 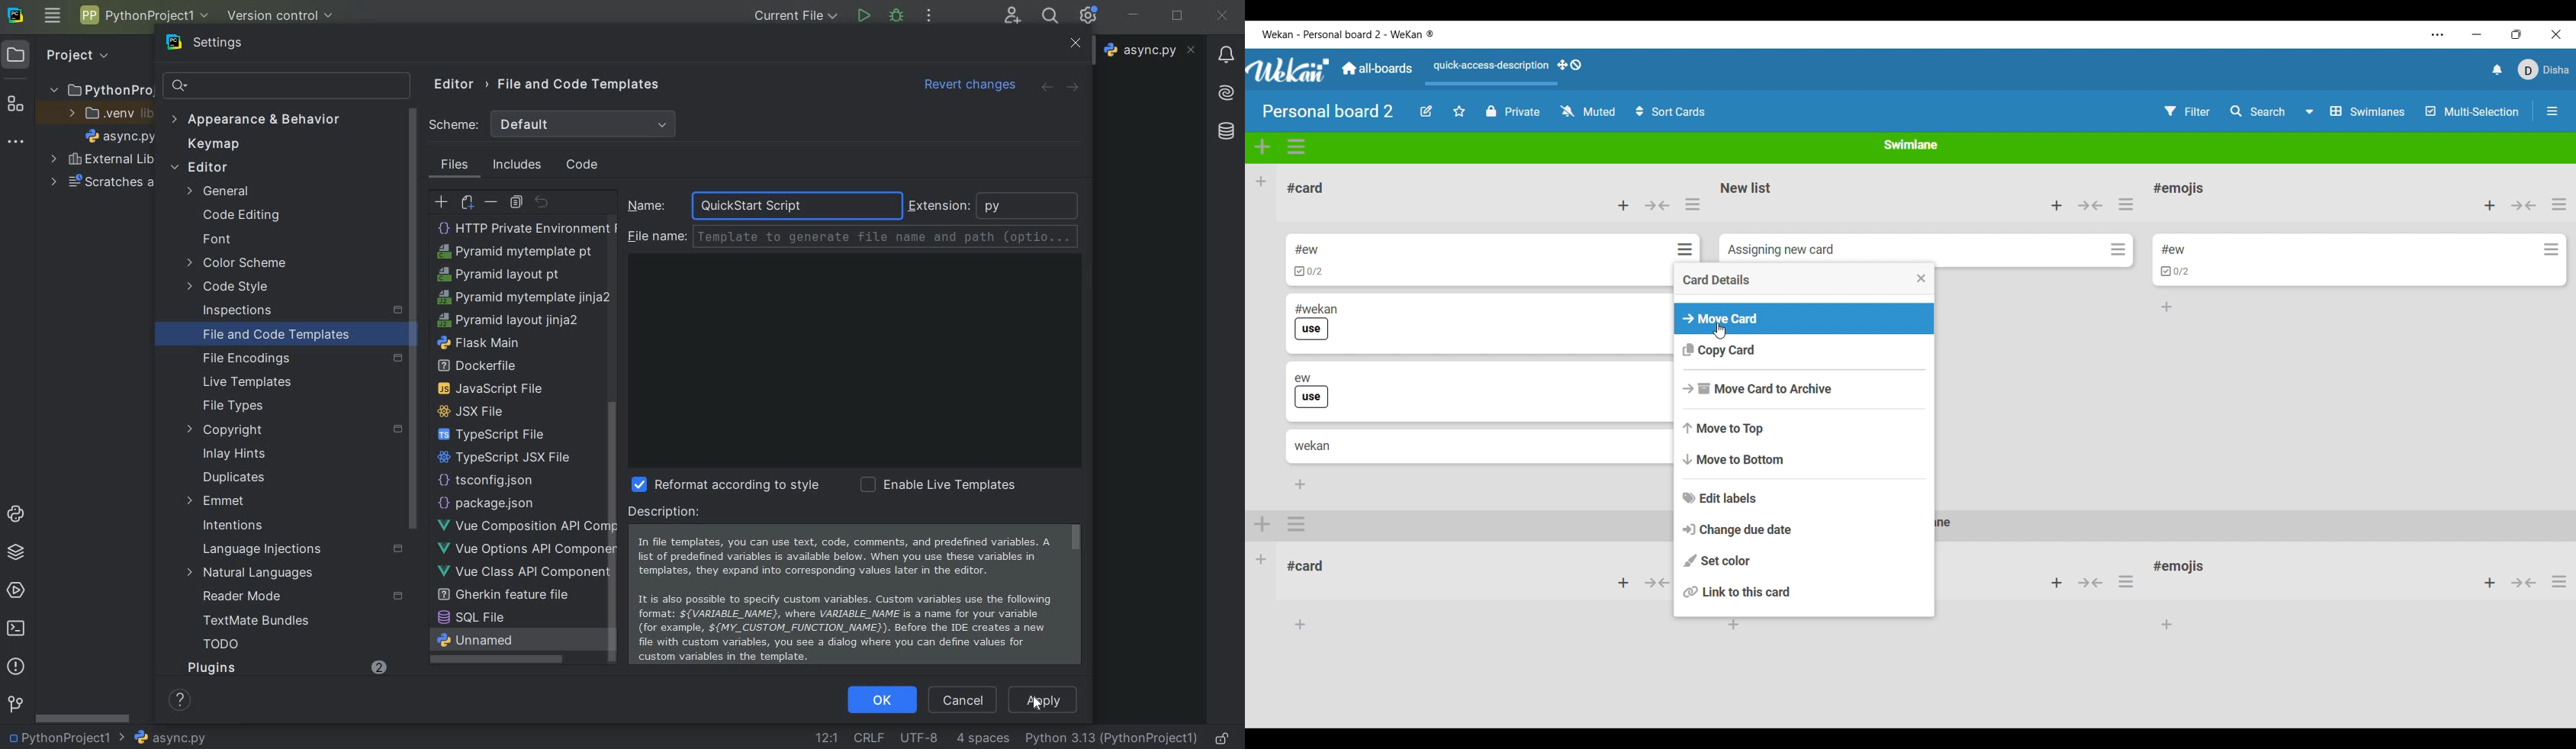 I want to click on Card actions, so click(x=2119, y=249).